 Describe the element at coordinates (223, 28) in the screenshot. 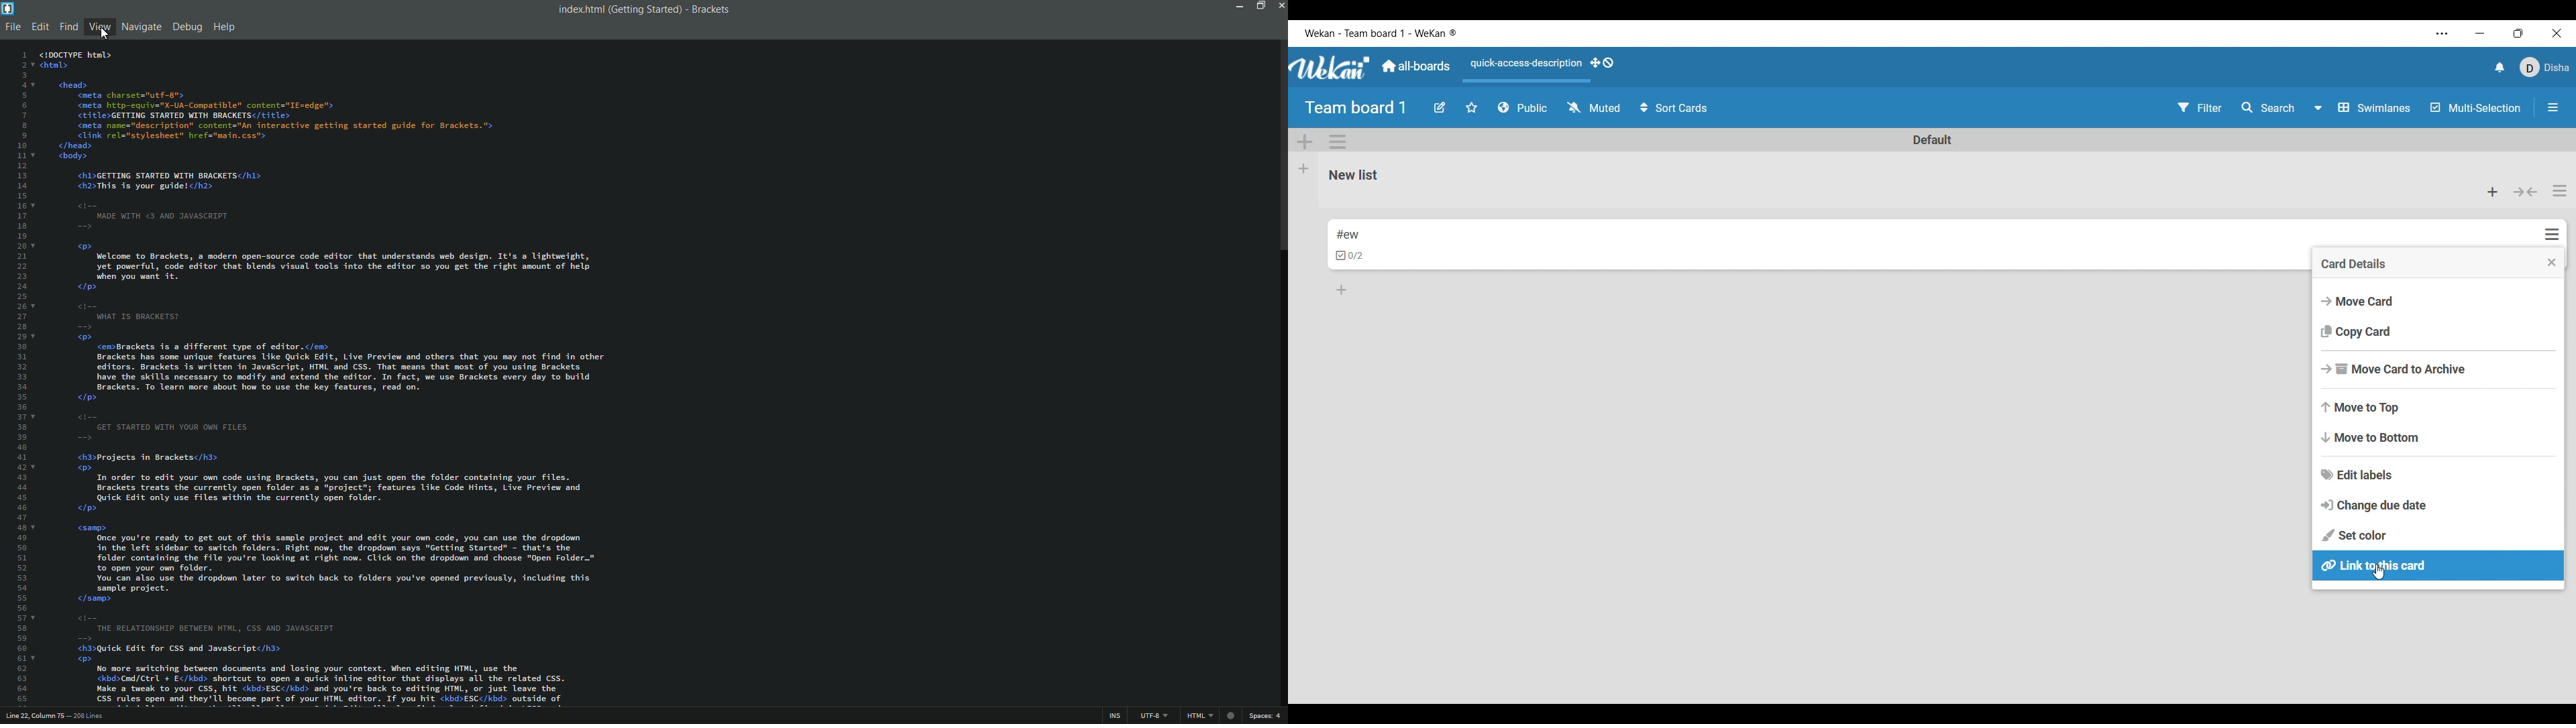

I see `help` at that location.